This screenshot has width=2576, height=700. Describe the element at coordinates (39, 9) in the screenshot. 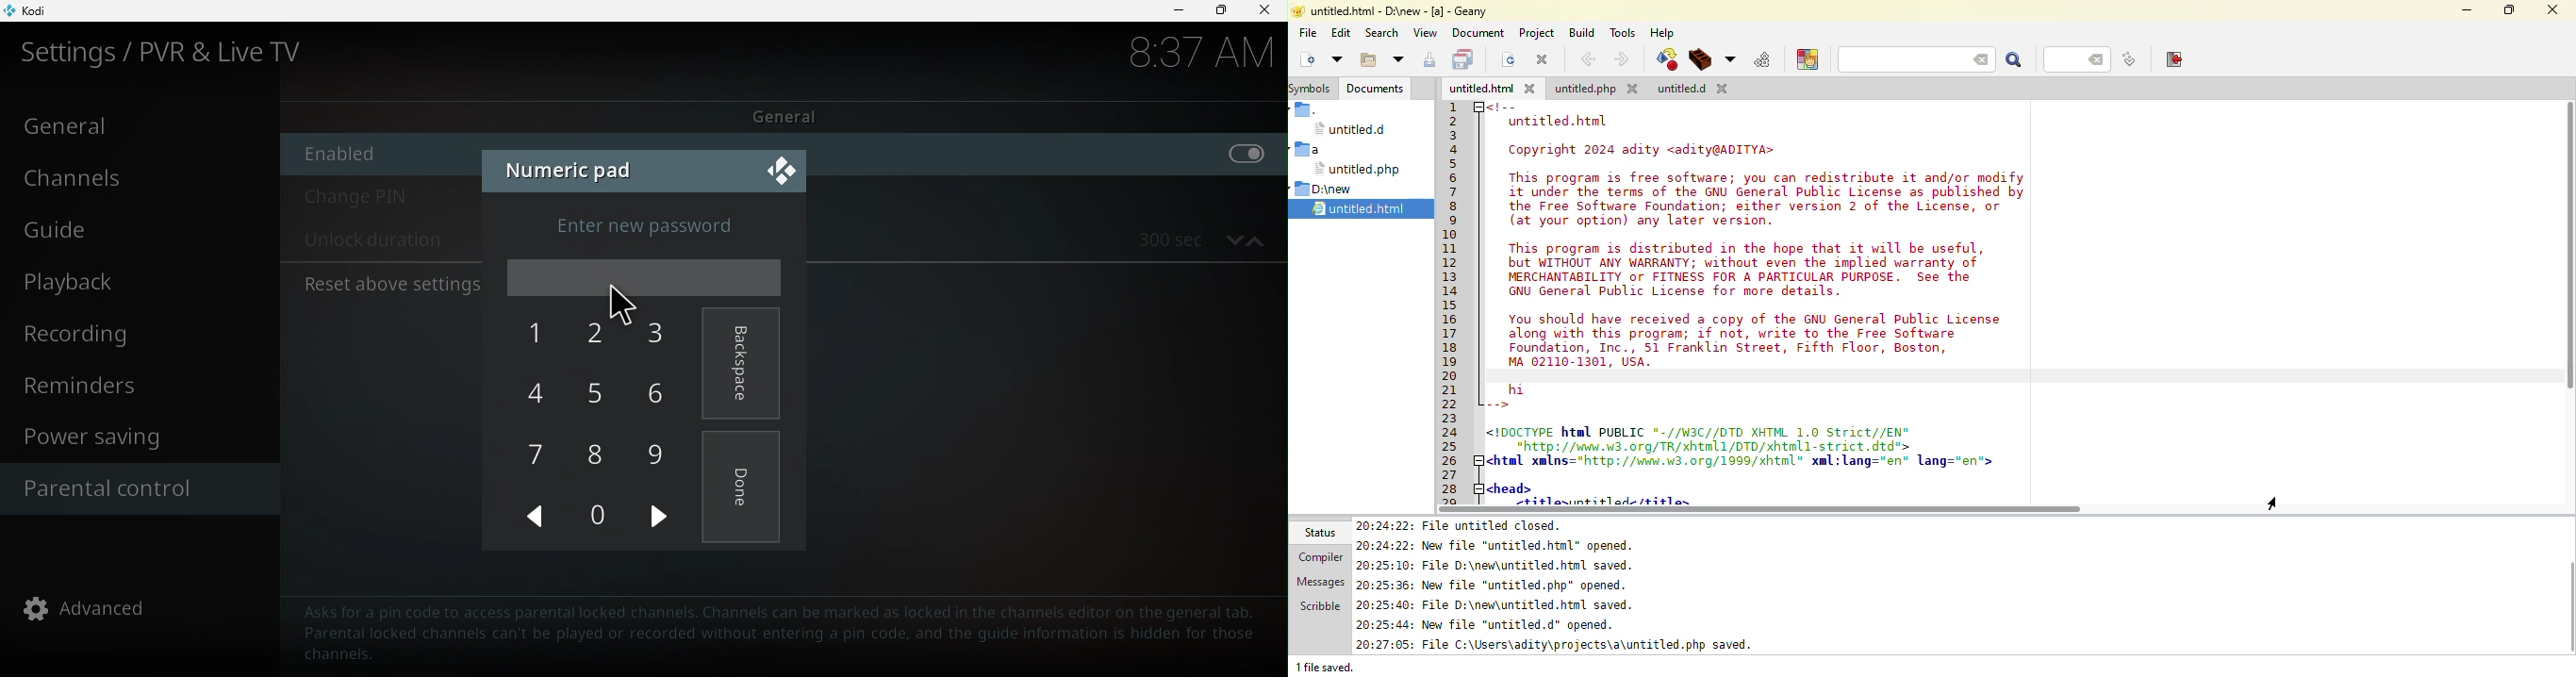

I see `Kodi icon` at that location.